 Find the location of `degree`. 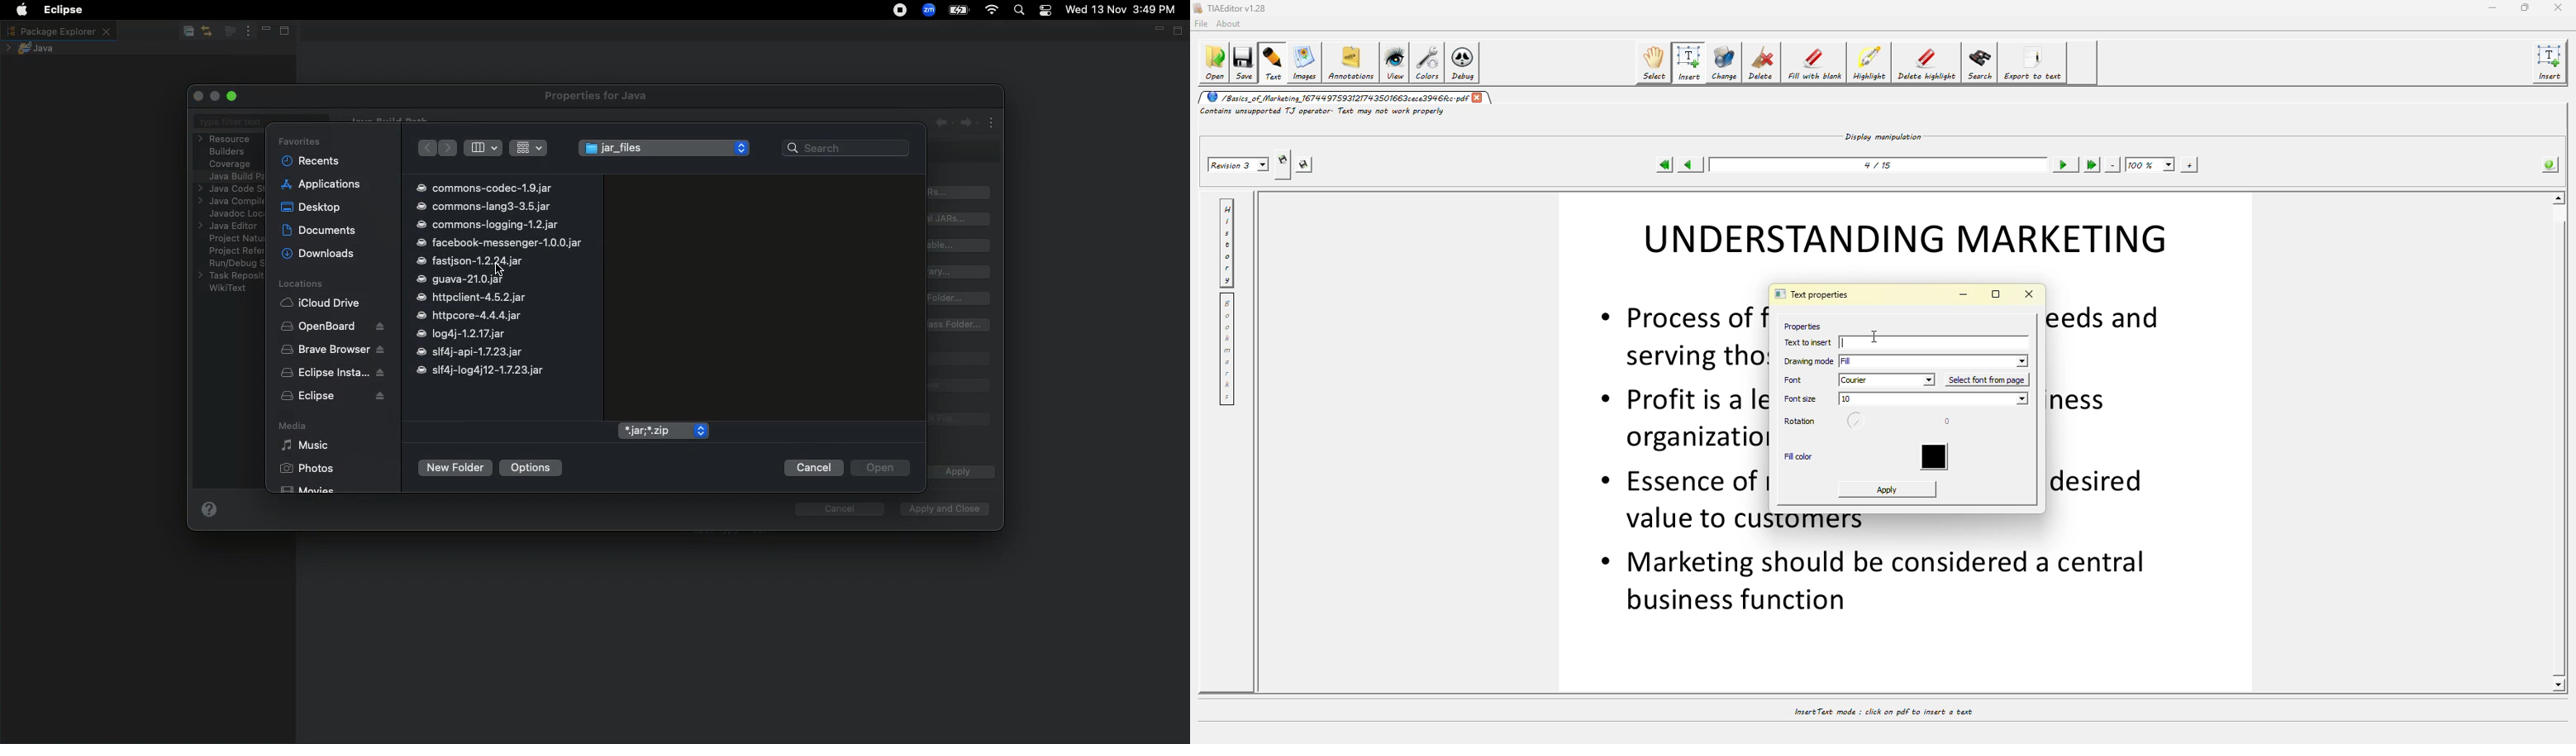

degree is located at coordinates (1953, 423).